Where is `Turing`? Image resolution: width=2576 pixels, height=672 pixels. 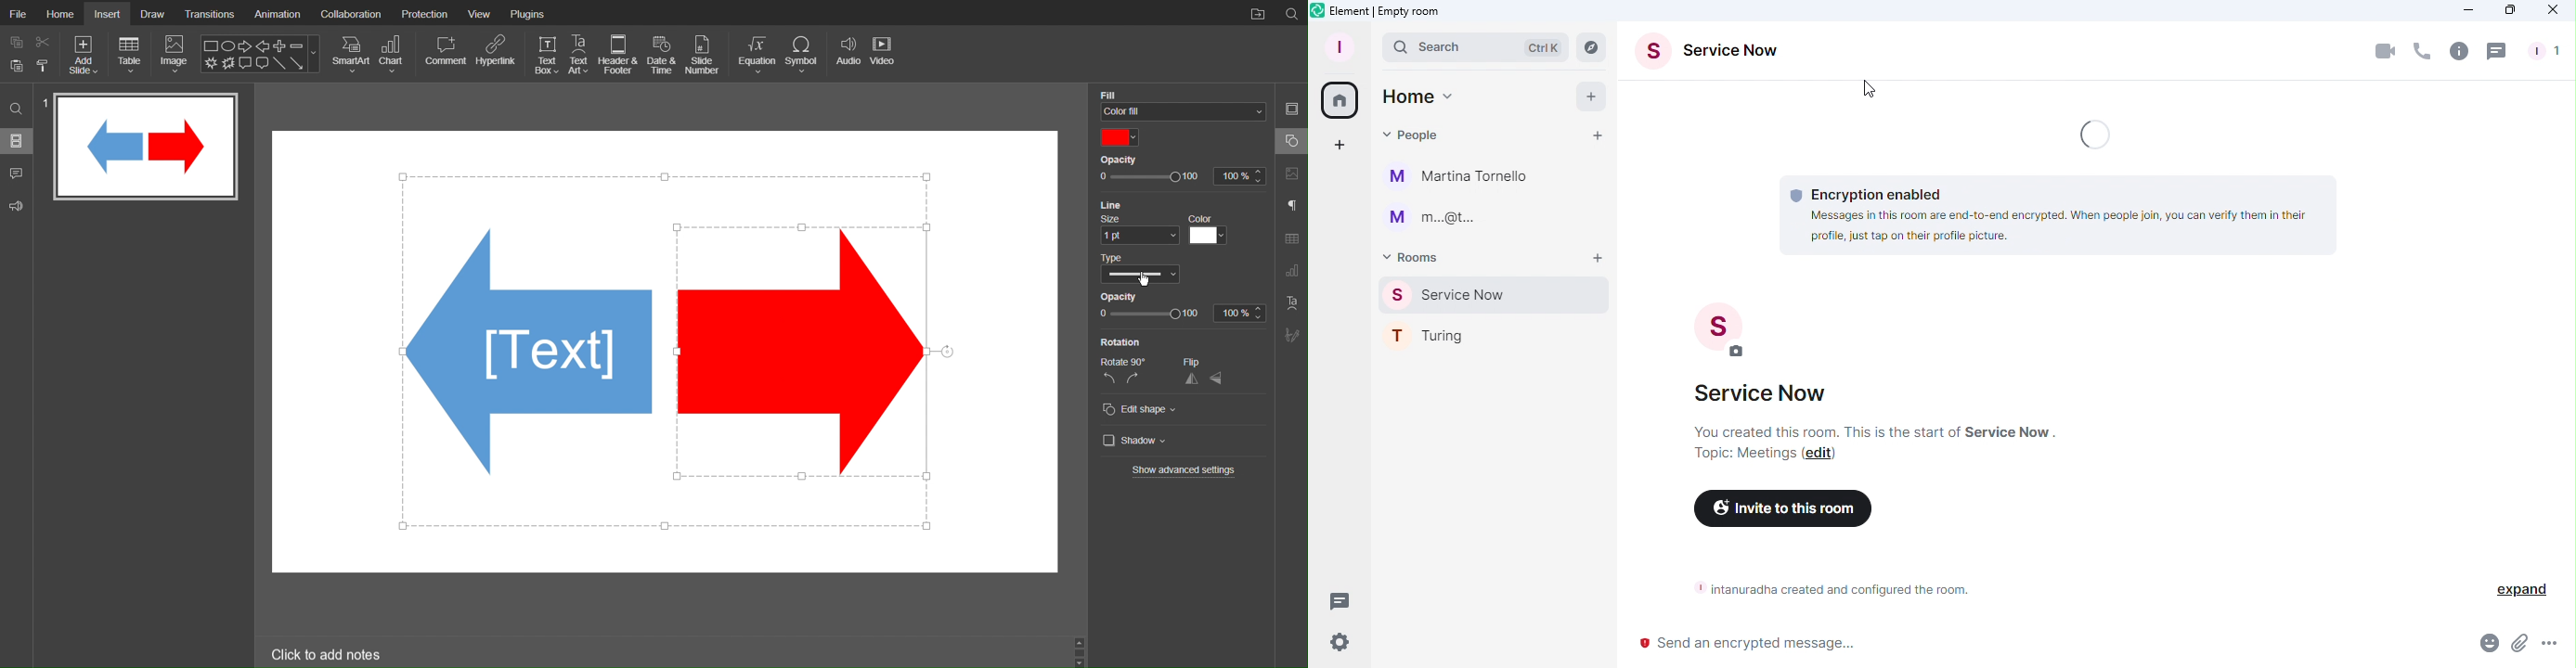
Turing is located at coordinates (1485, 333).